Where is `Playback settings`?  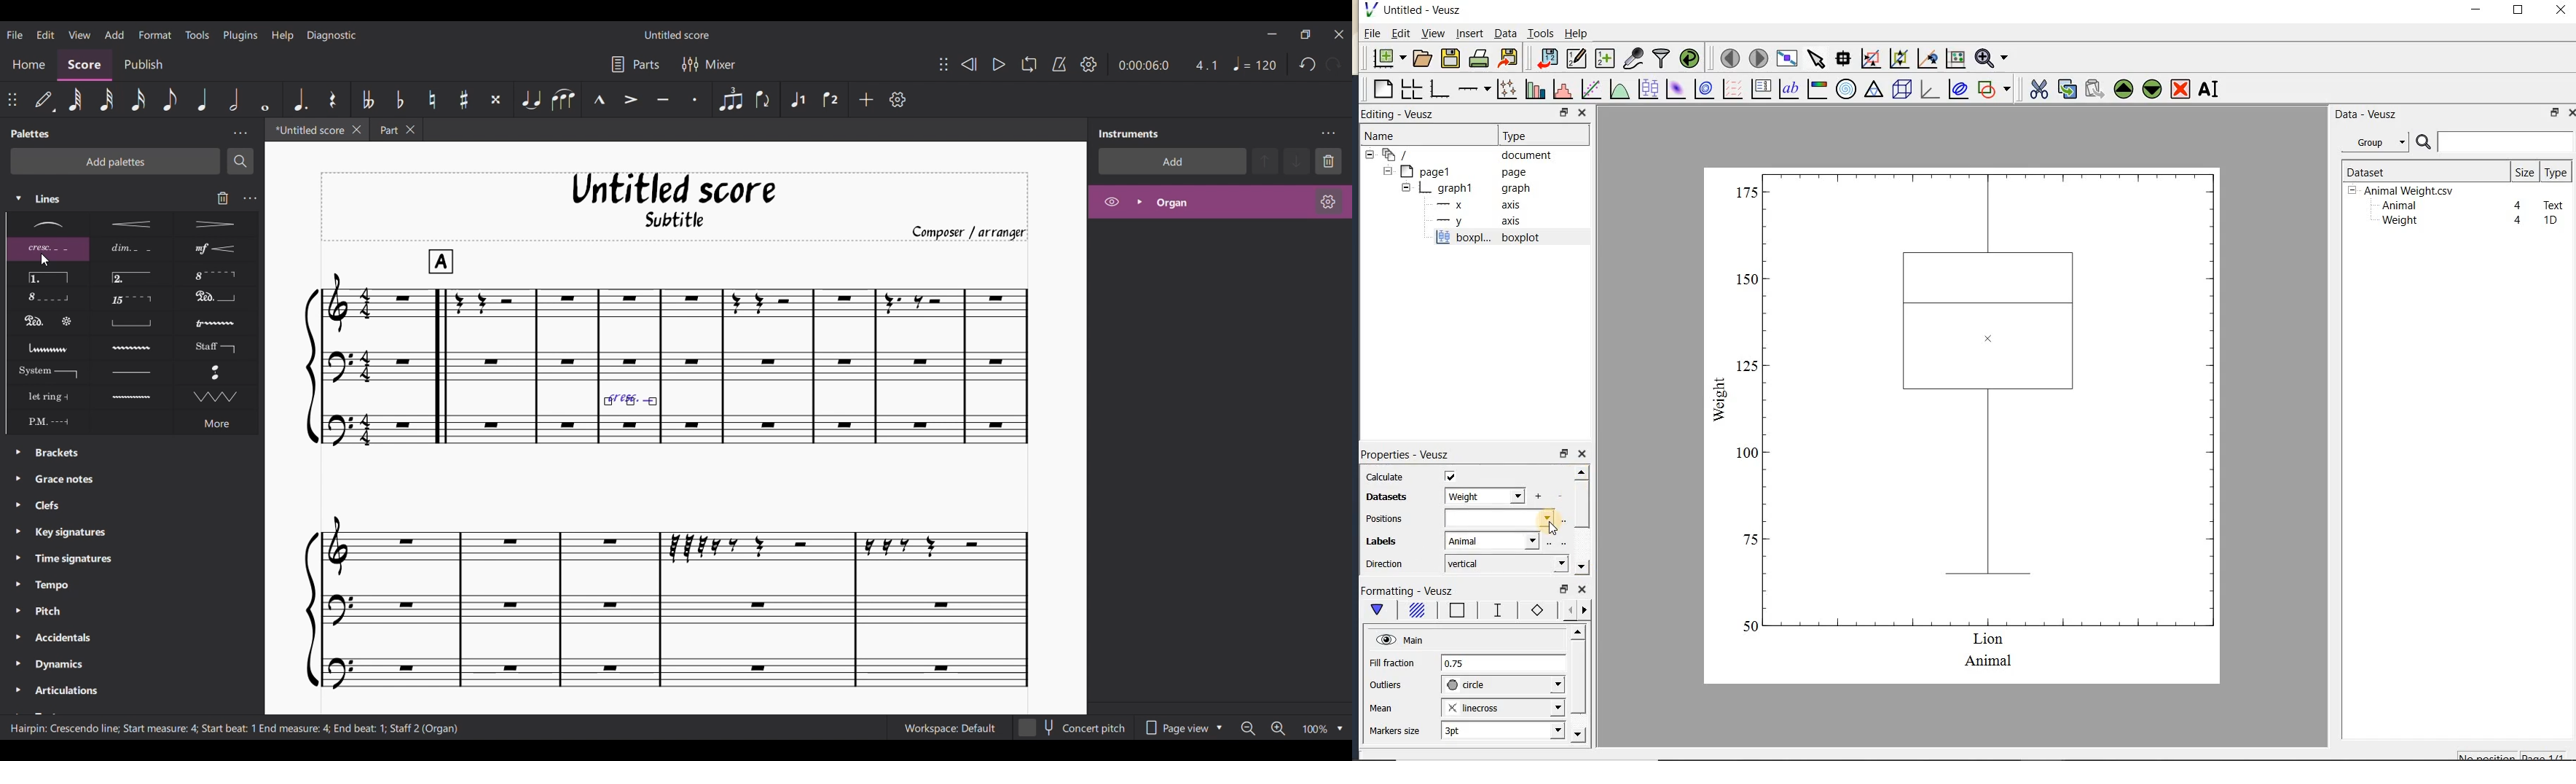
Playback settings is located at coordinates (1089, 64).